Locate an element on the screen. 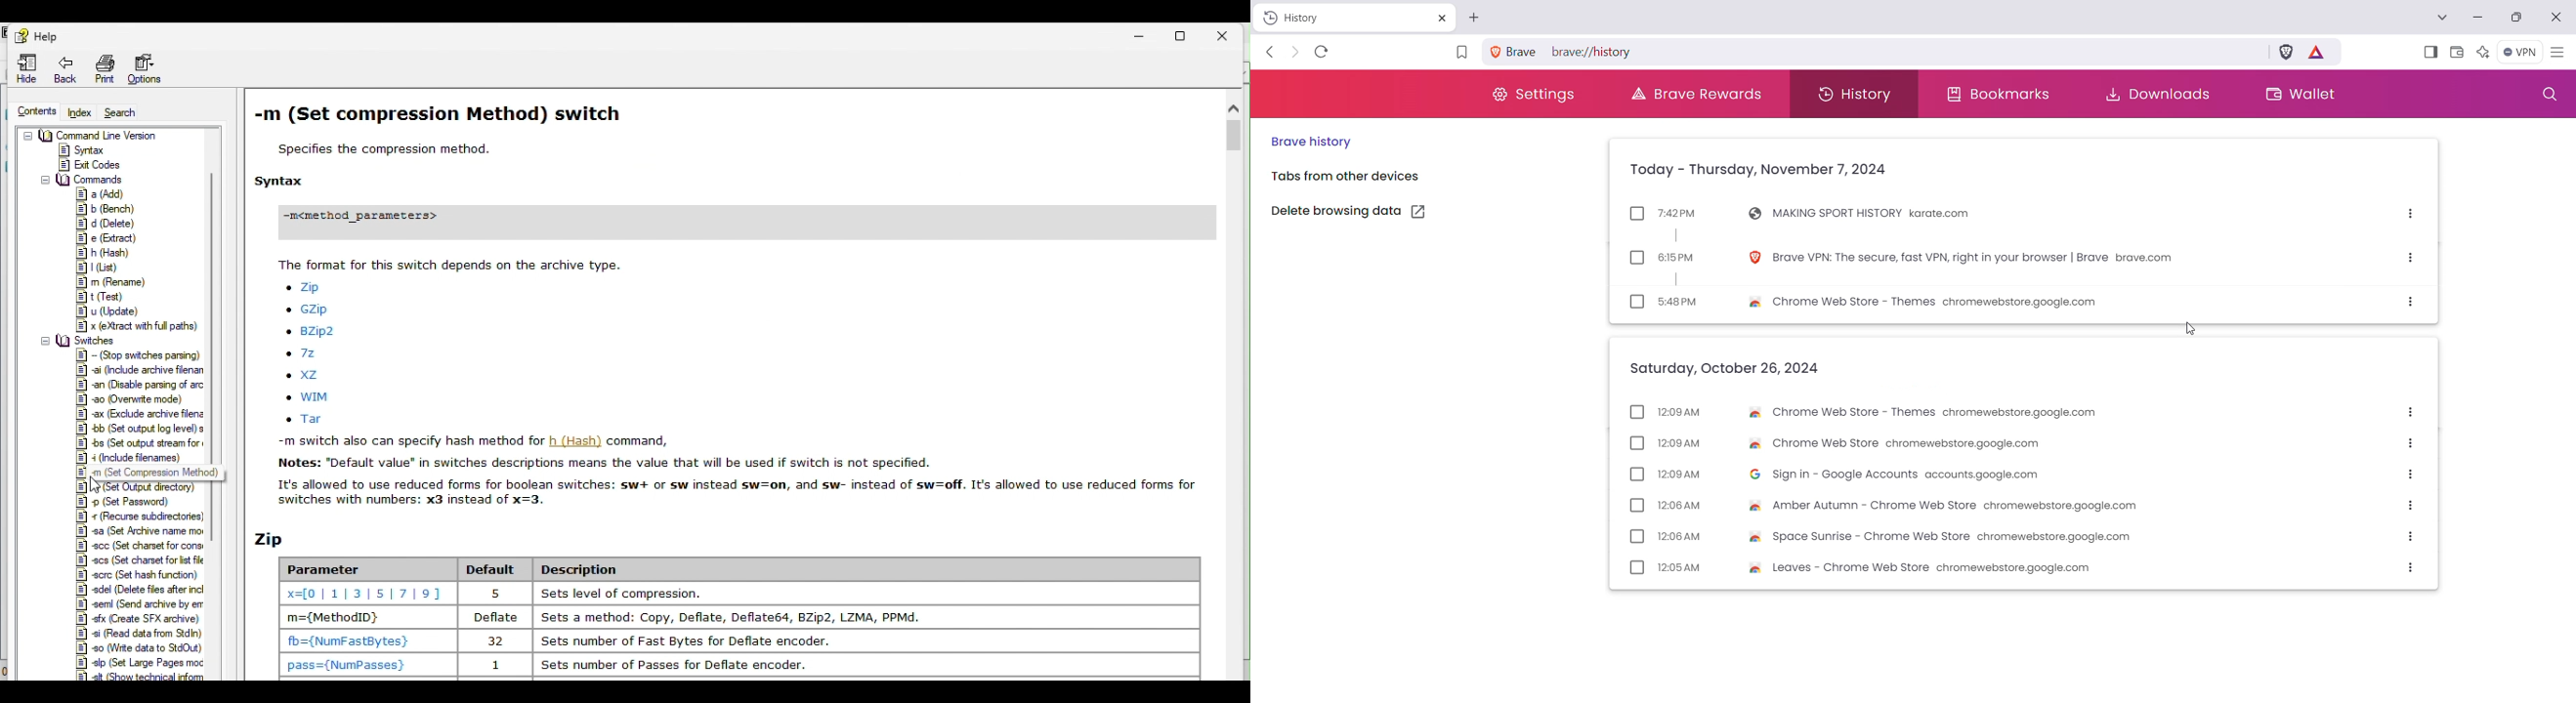 The height and width of the screenshot is (728, 2576). Syntax is located at coordinates (87, 150).